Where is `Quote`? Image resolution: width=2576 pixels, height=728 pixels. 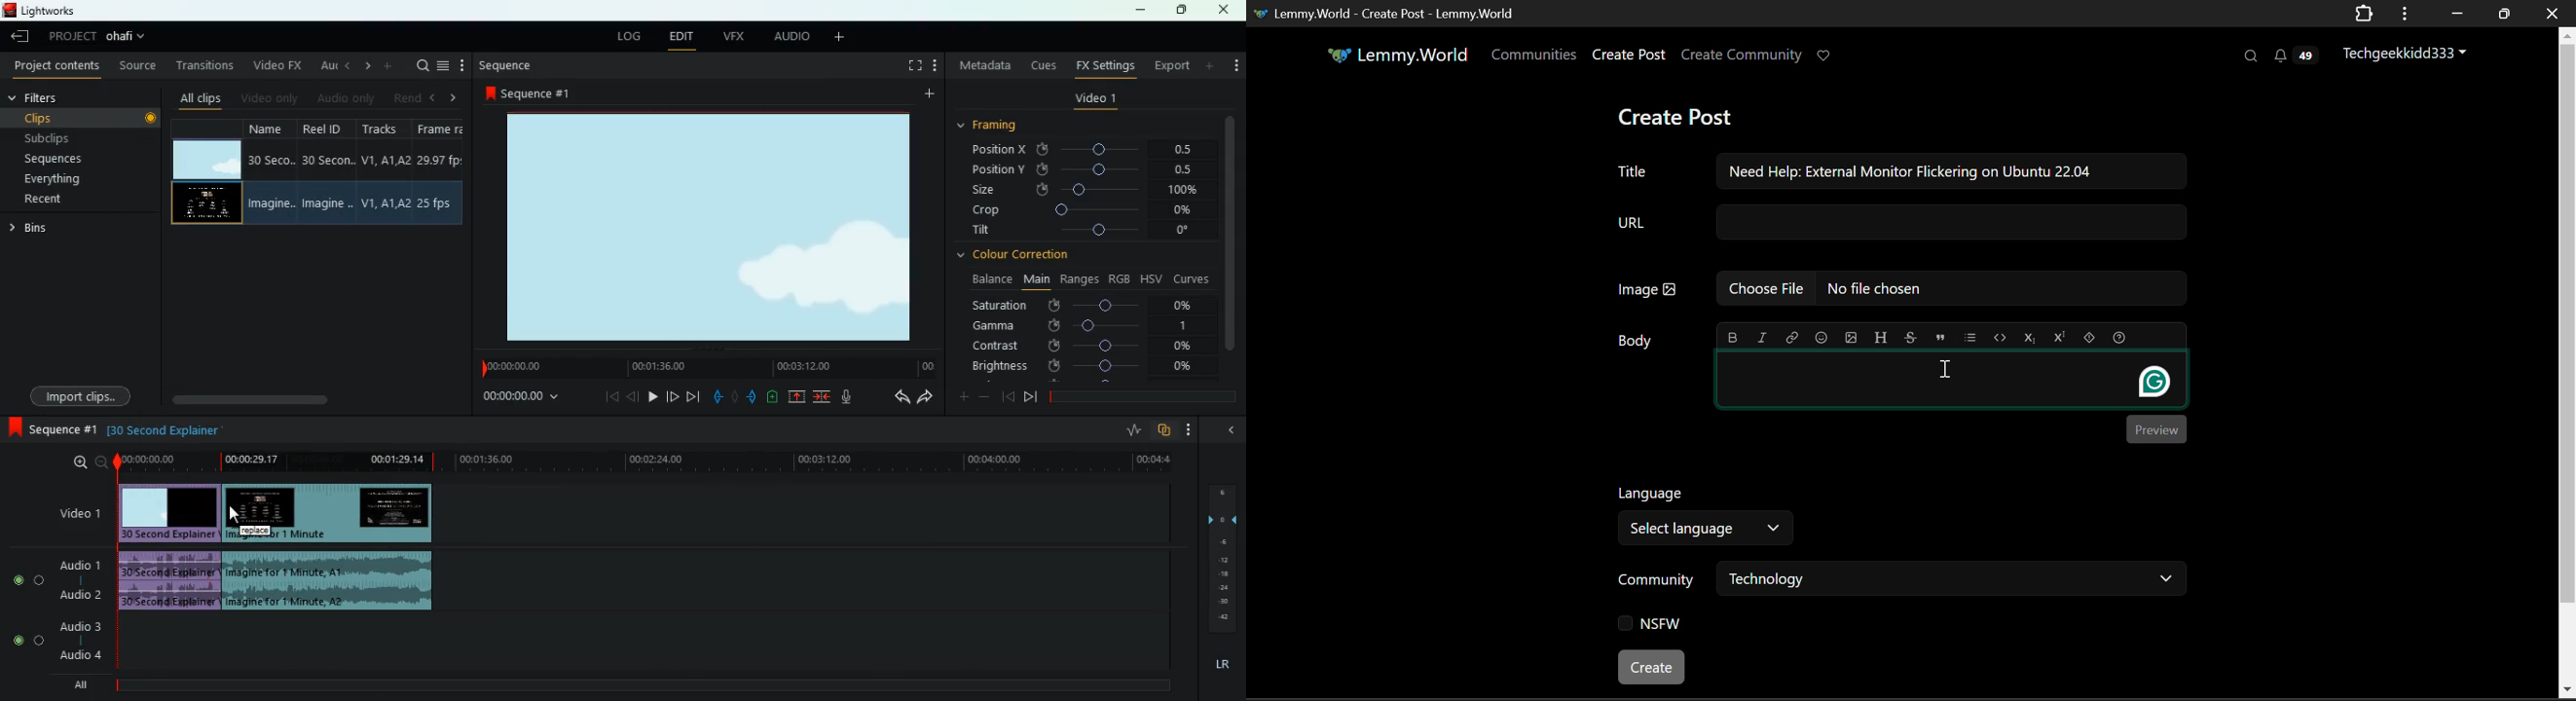
Quote is located at coordinates (1939, 338).